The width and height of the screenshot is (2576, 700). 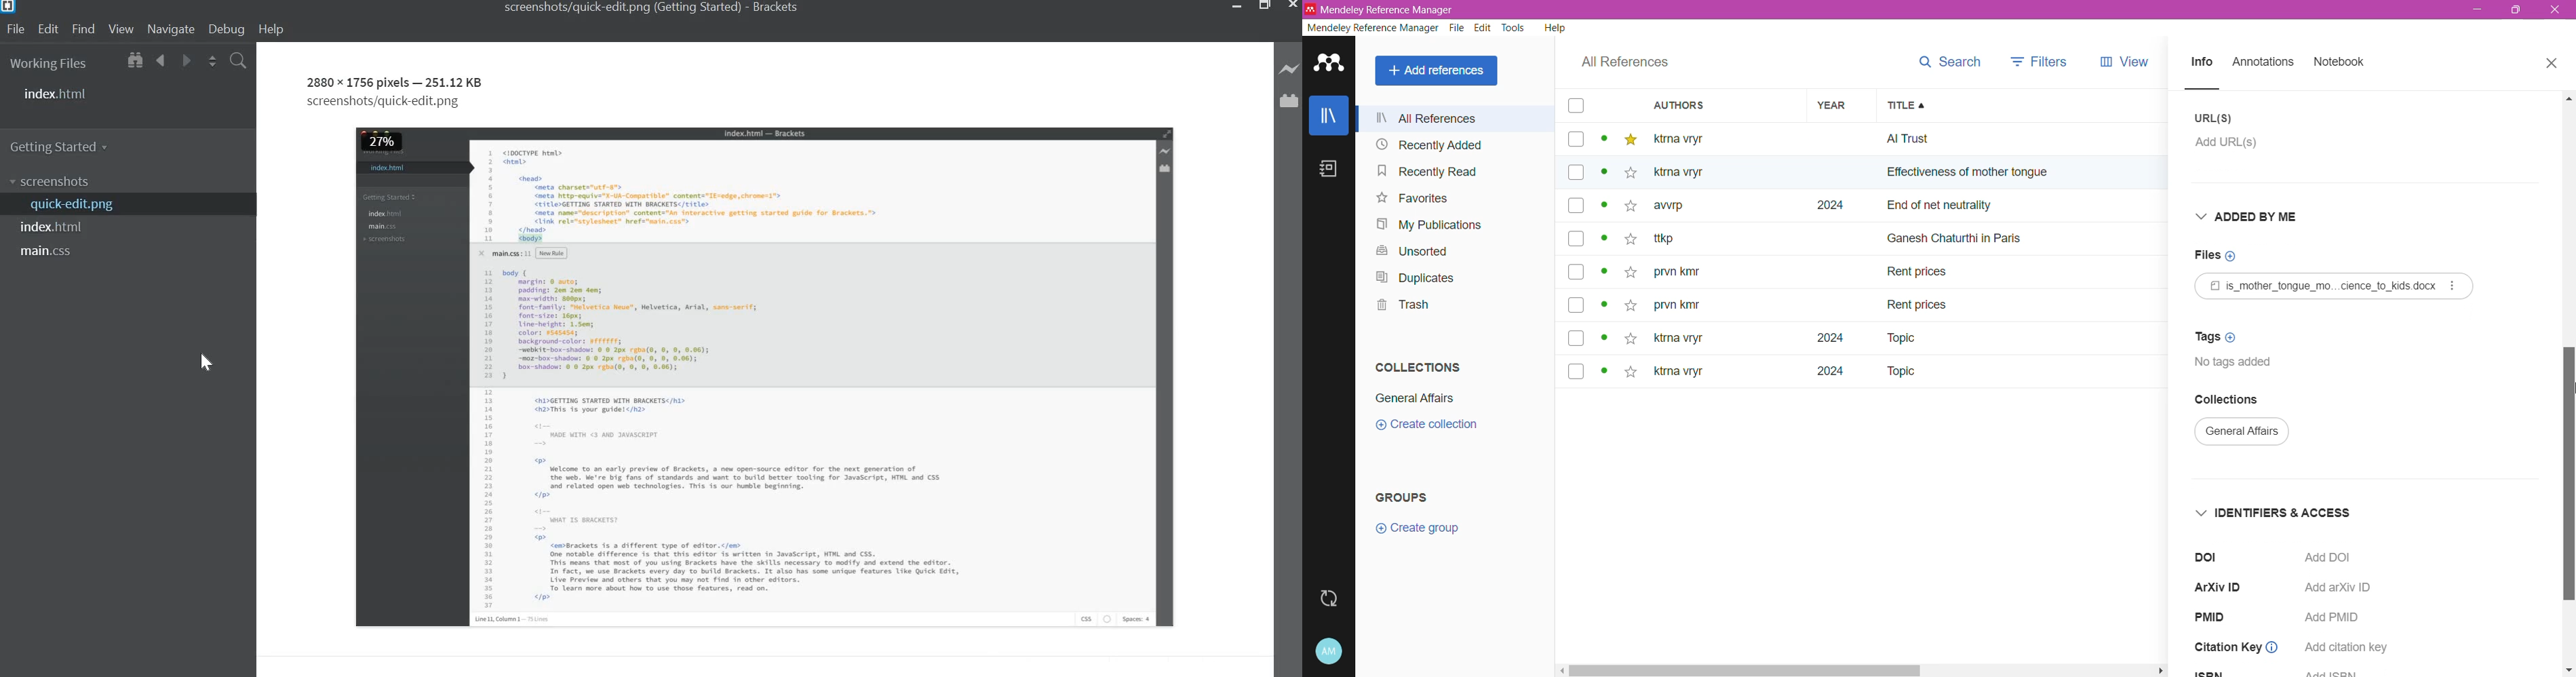 I want to click on Application Name, so click(x=1392, y=9).